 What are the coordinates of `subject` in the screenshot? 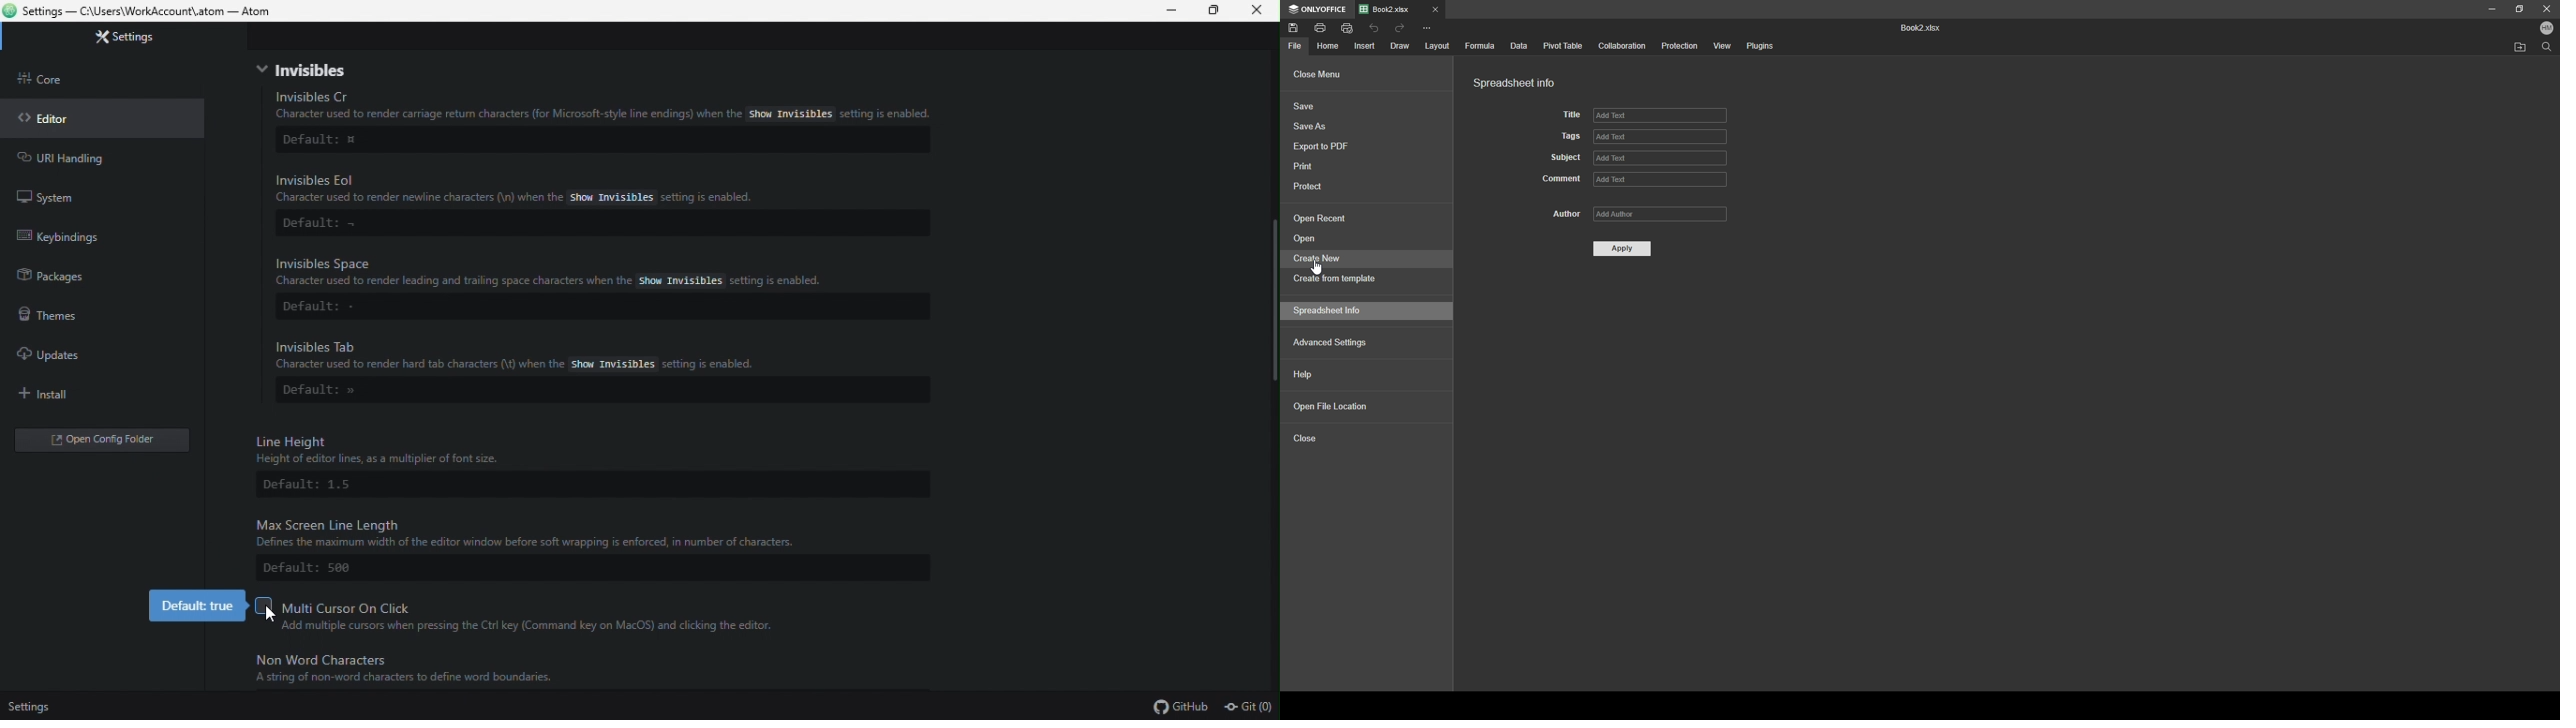 It's located at (1568, 157).